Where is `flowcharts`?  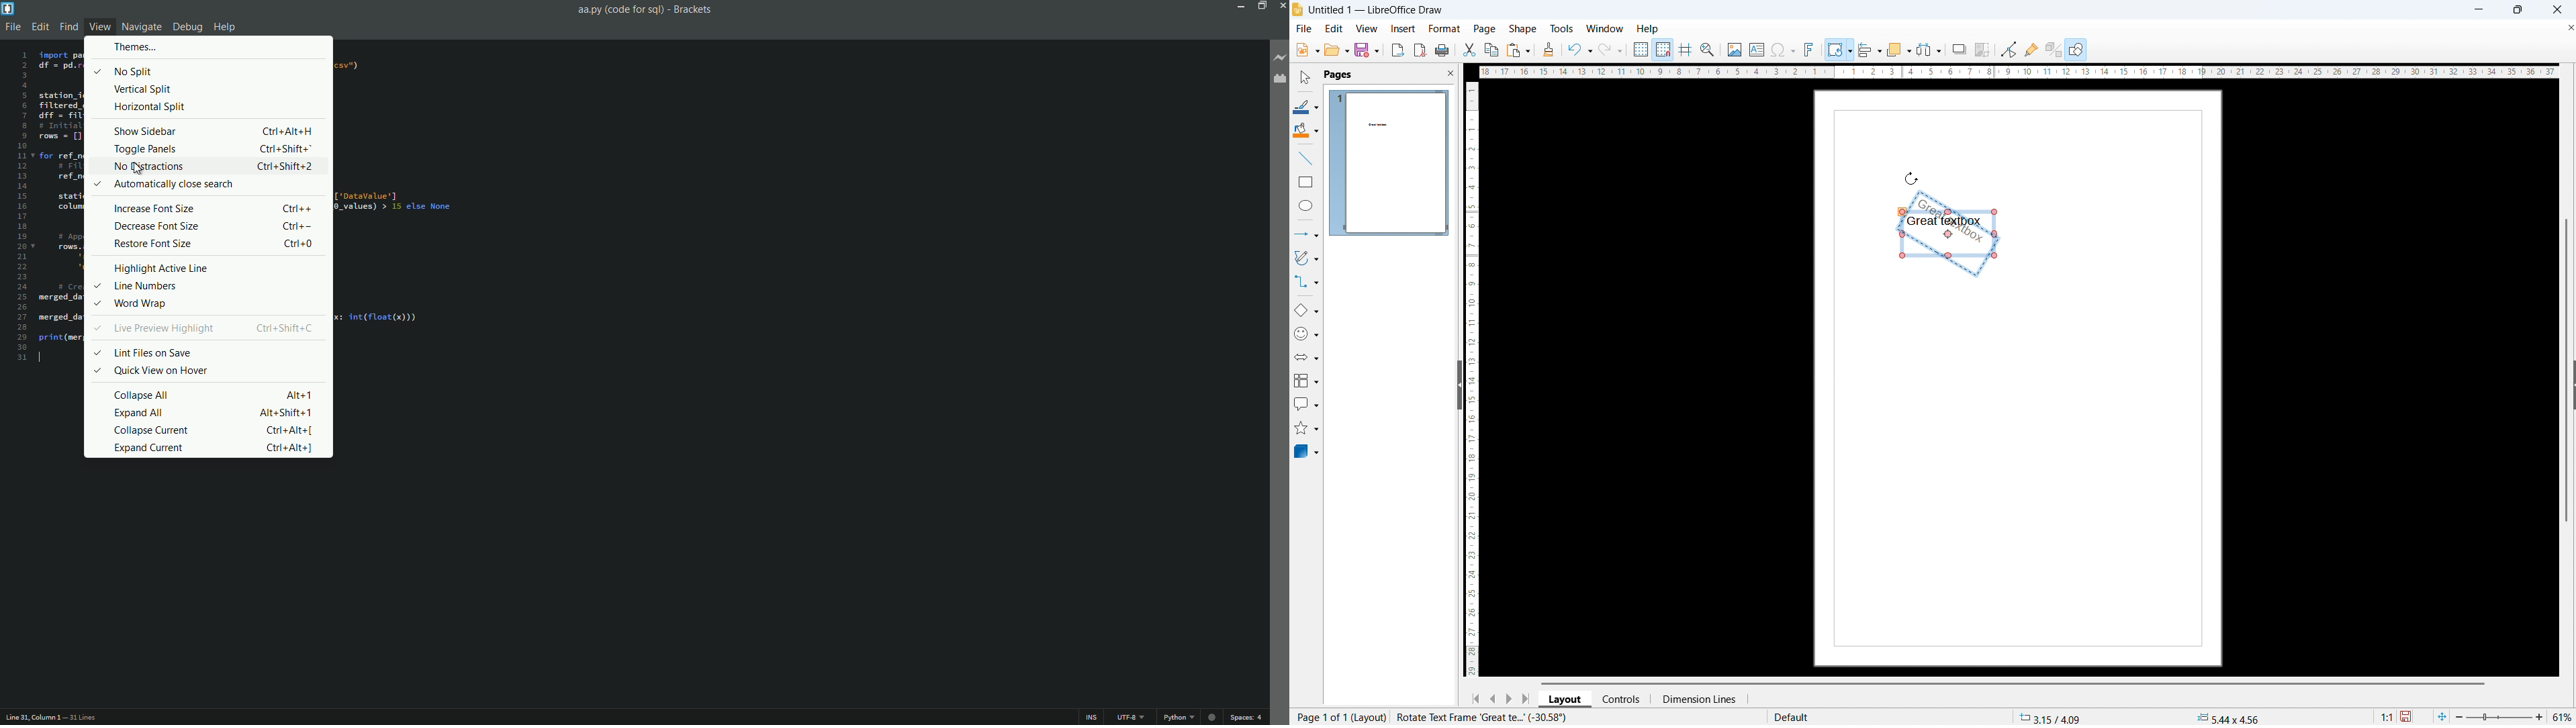
flowcharts is located at coordinates (1305, 381).